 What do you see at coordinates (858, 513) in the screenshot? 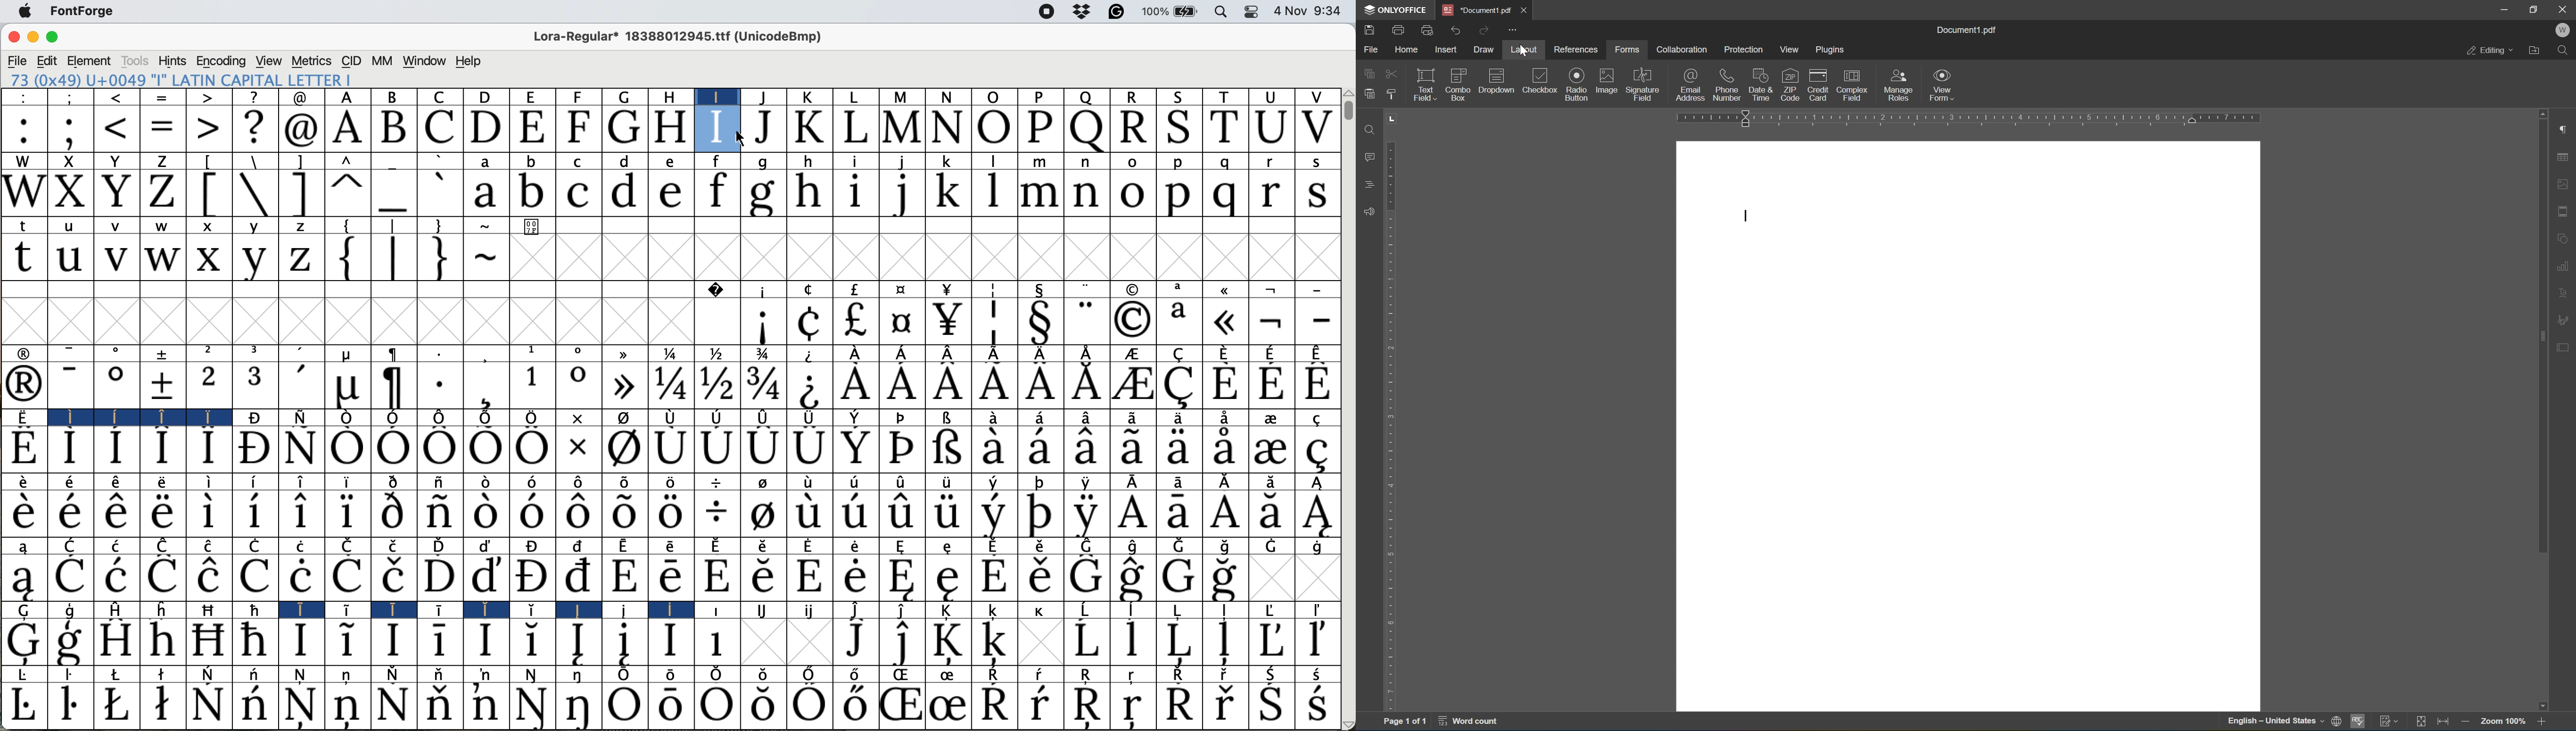
I see `Symbol` at bounding box center [858, 513].